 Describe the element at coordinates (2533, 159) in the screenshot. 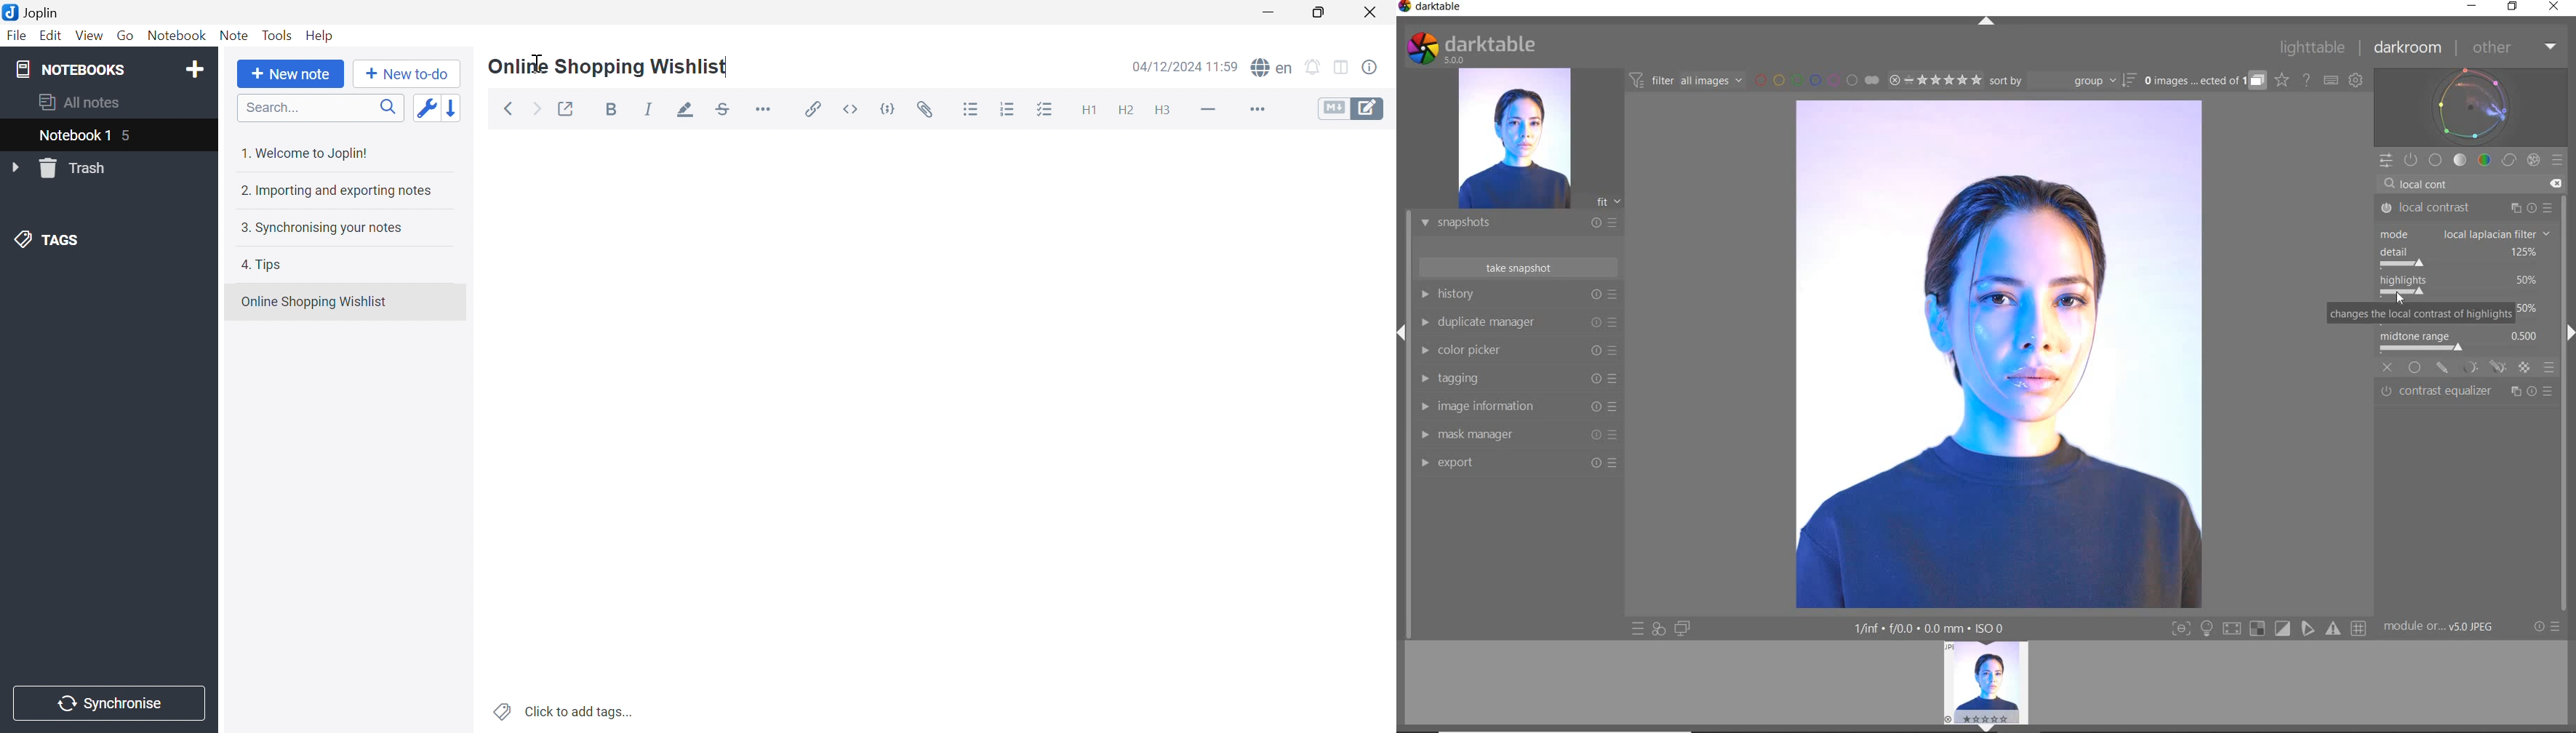

I see `EFFECT` at that location.